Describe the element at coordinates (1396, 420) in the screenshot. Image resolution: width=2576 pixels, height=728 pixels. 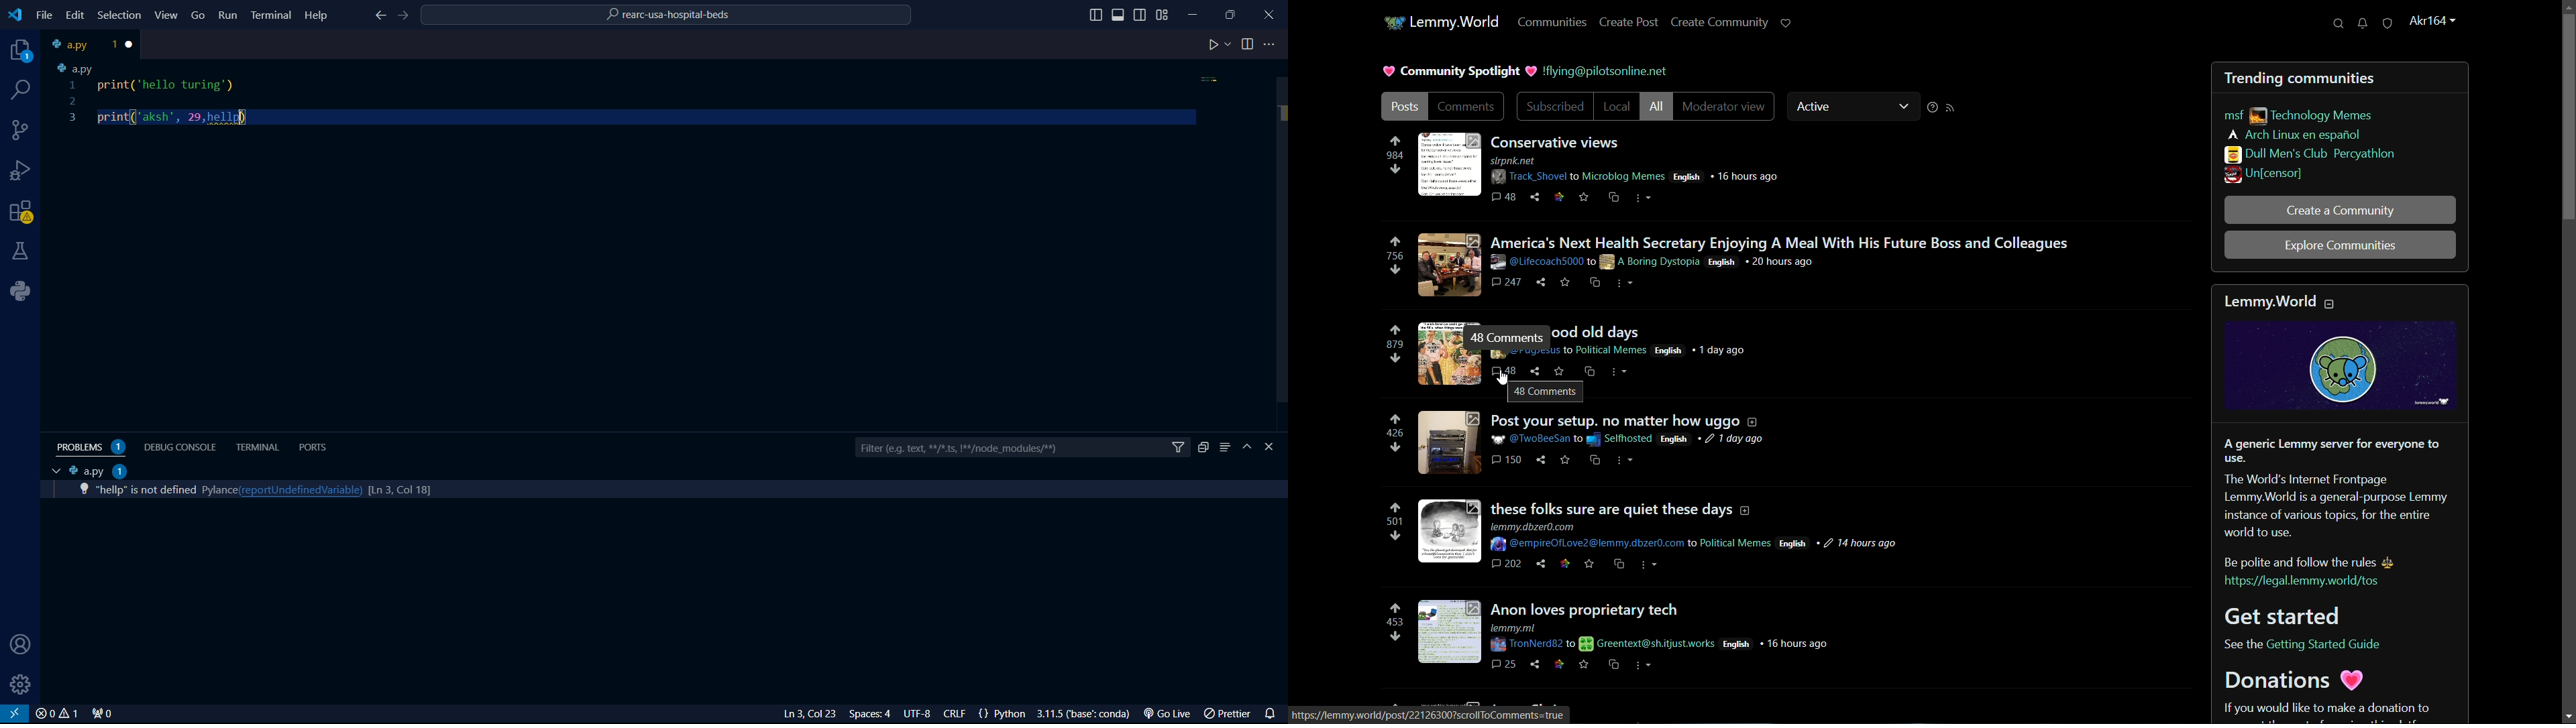
I see `upvote` at that location.